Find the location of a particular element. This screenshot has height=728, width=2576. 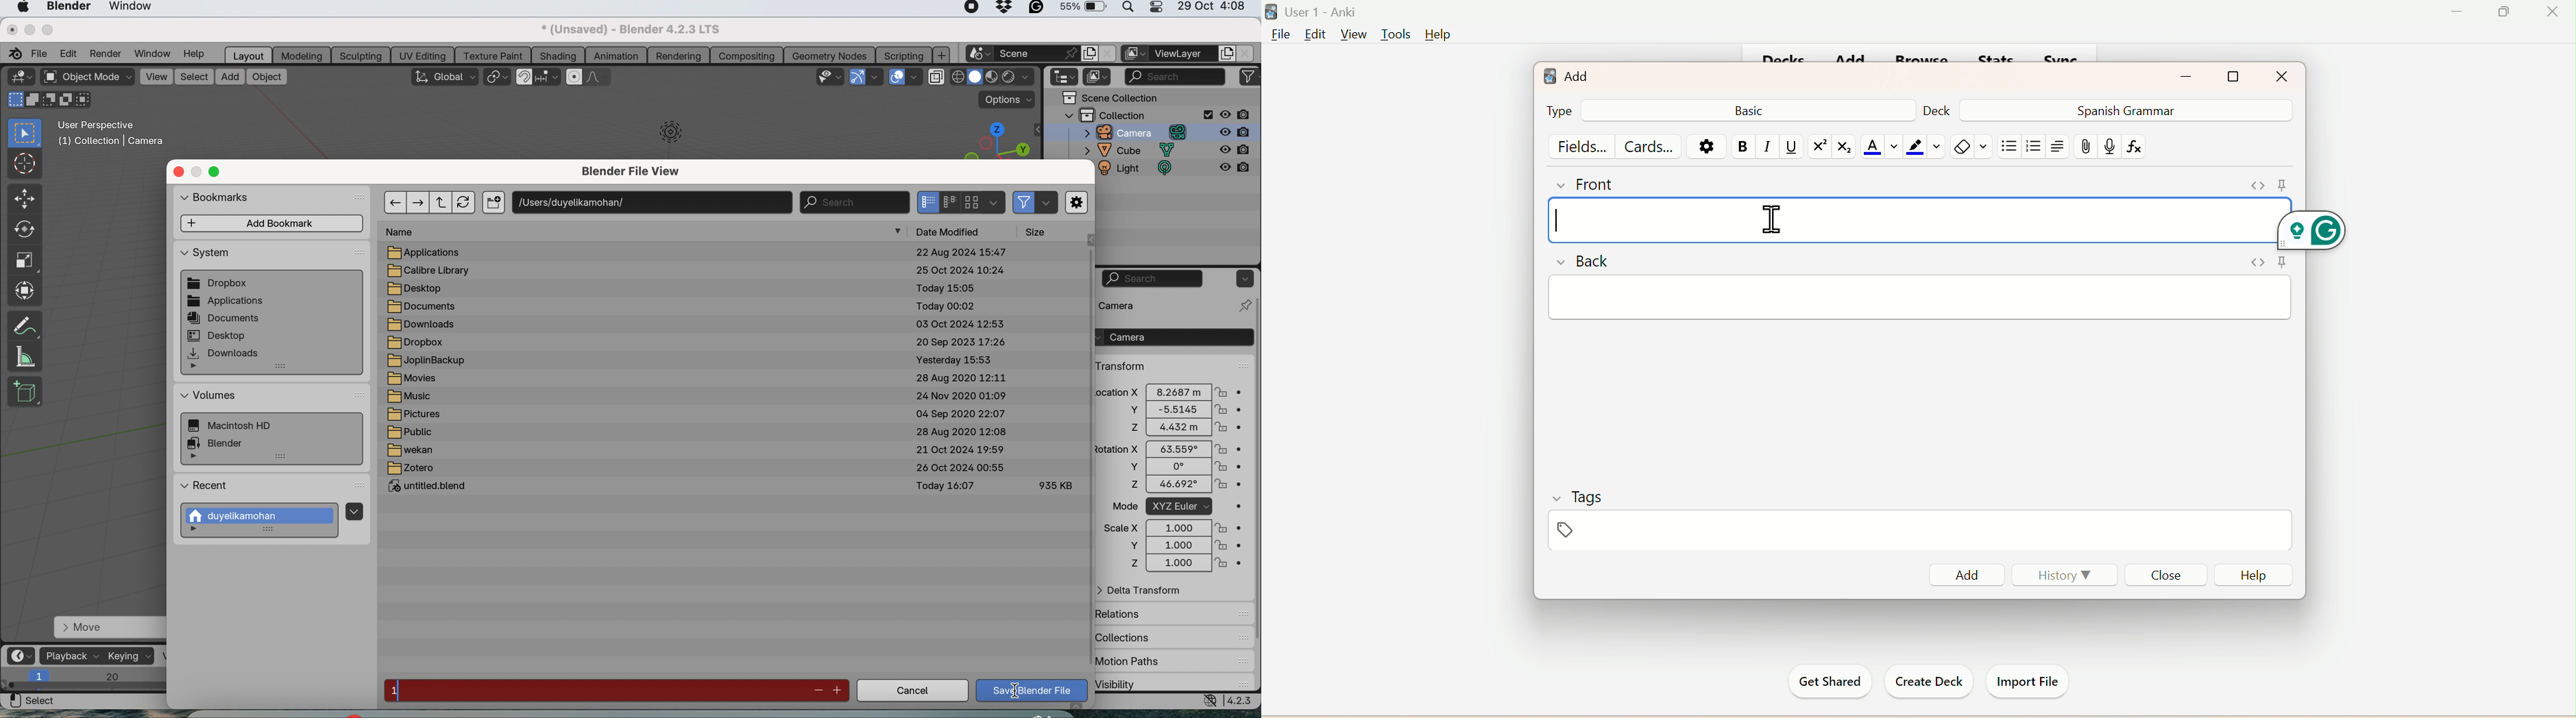

Get Started is located at coordinates (1832, 682).